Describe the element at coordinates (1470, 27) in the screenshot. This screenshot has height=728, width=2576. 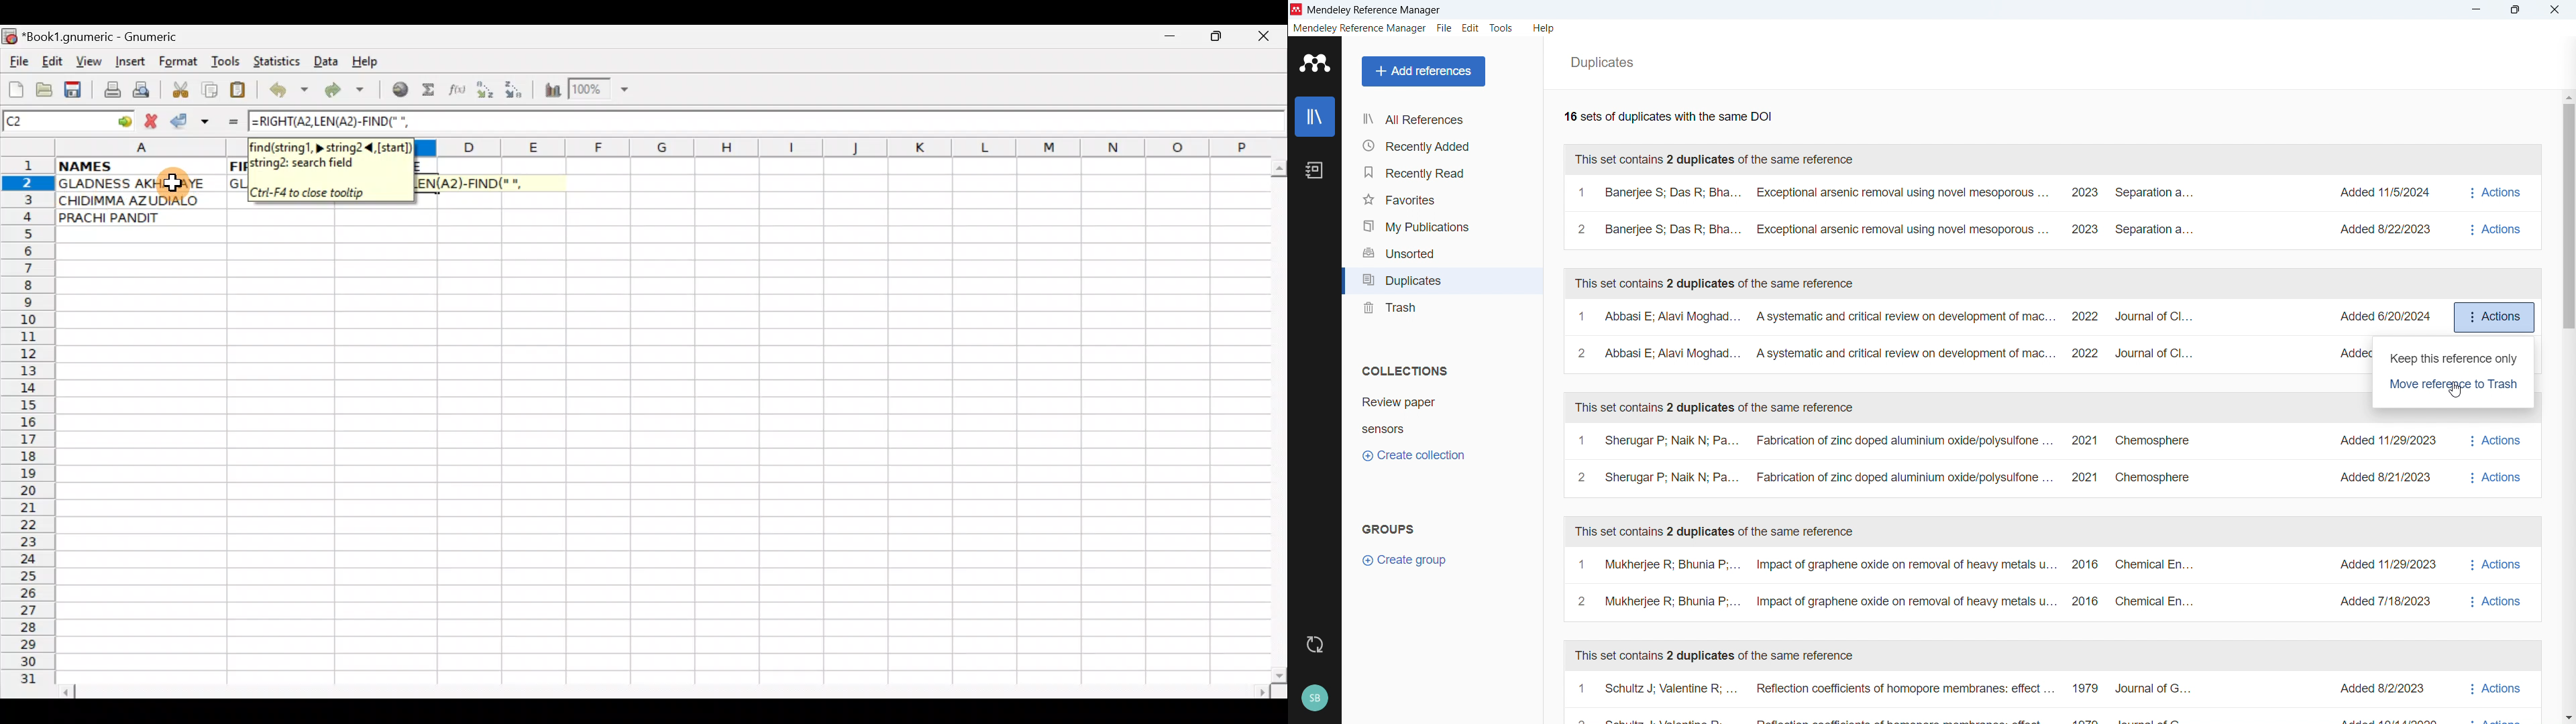
I see `edit` at that location.